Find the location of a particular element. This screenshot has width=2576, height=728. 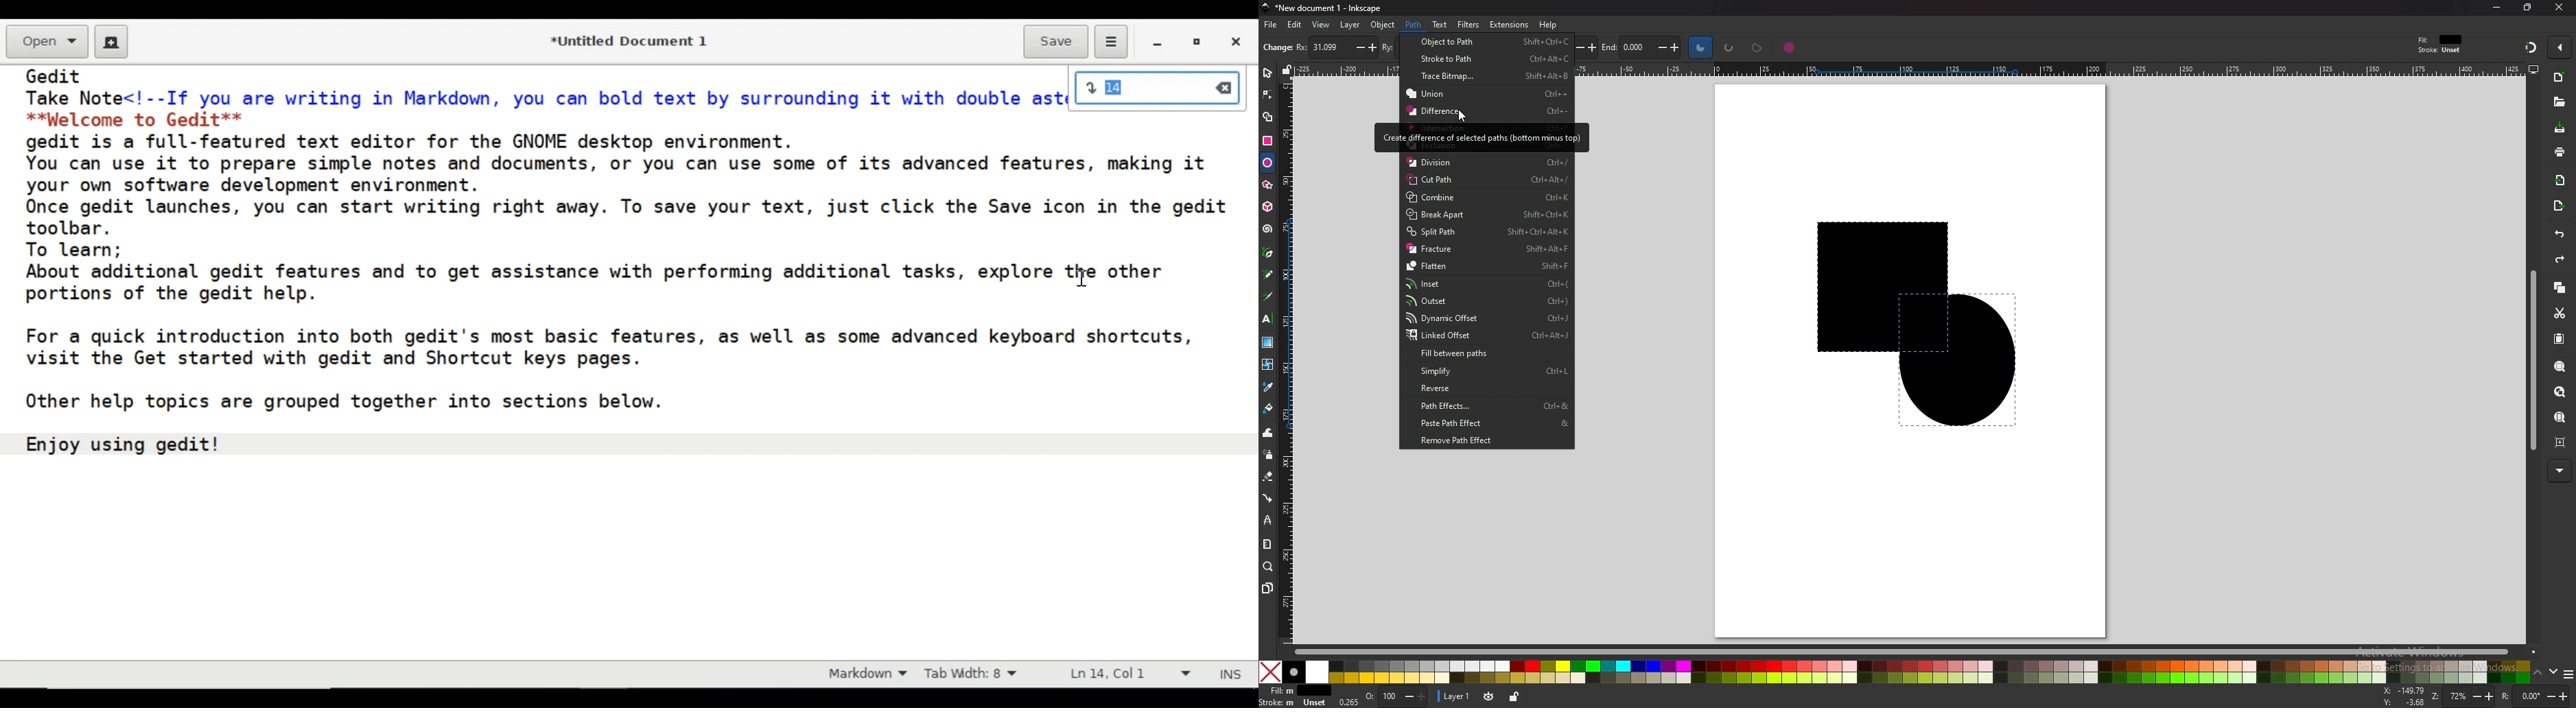

Markdown is located at coordinates (864, 675).